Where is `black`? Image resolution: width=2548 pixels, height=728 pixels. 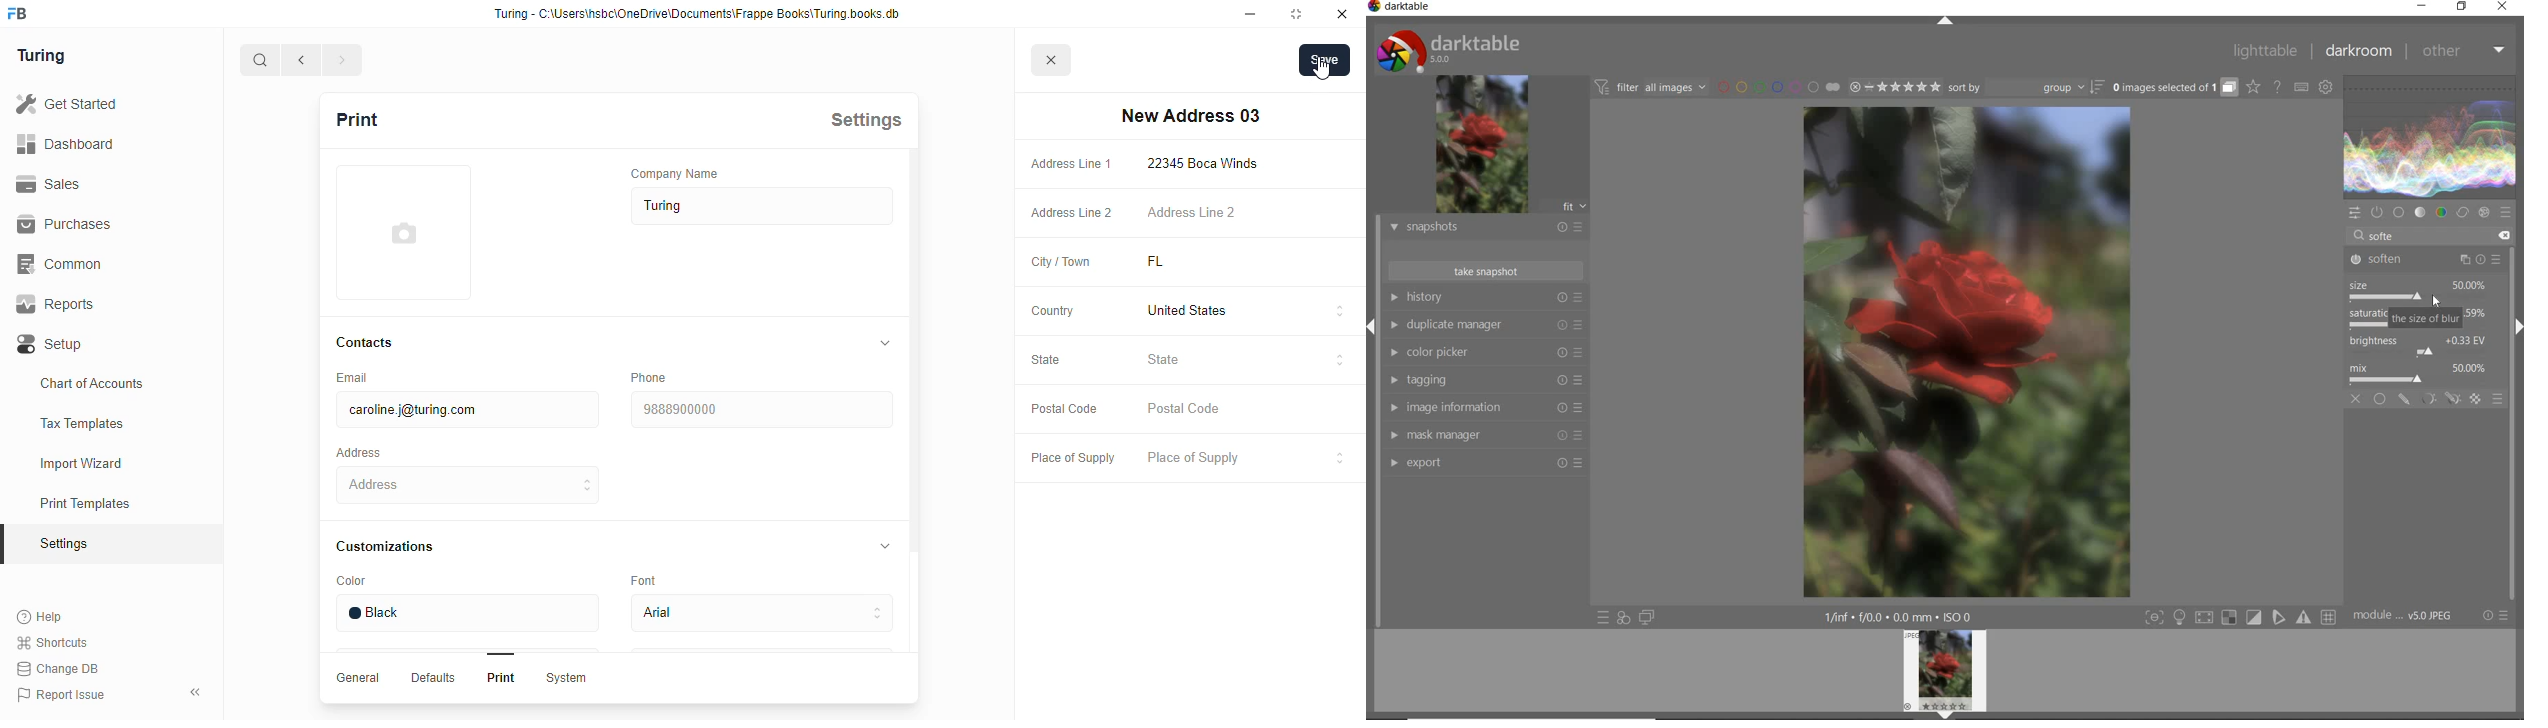 black is located at coordinates (466, 613).